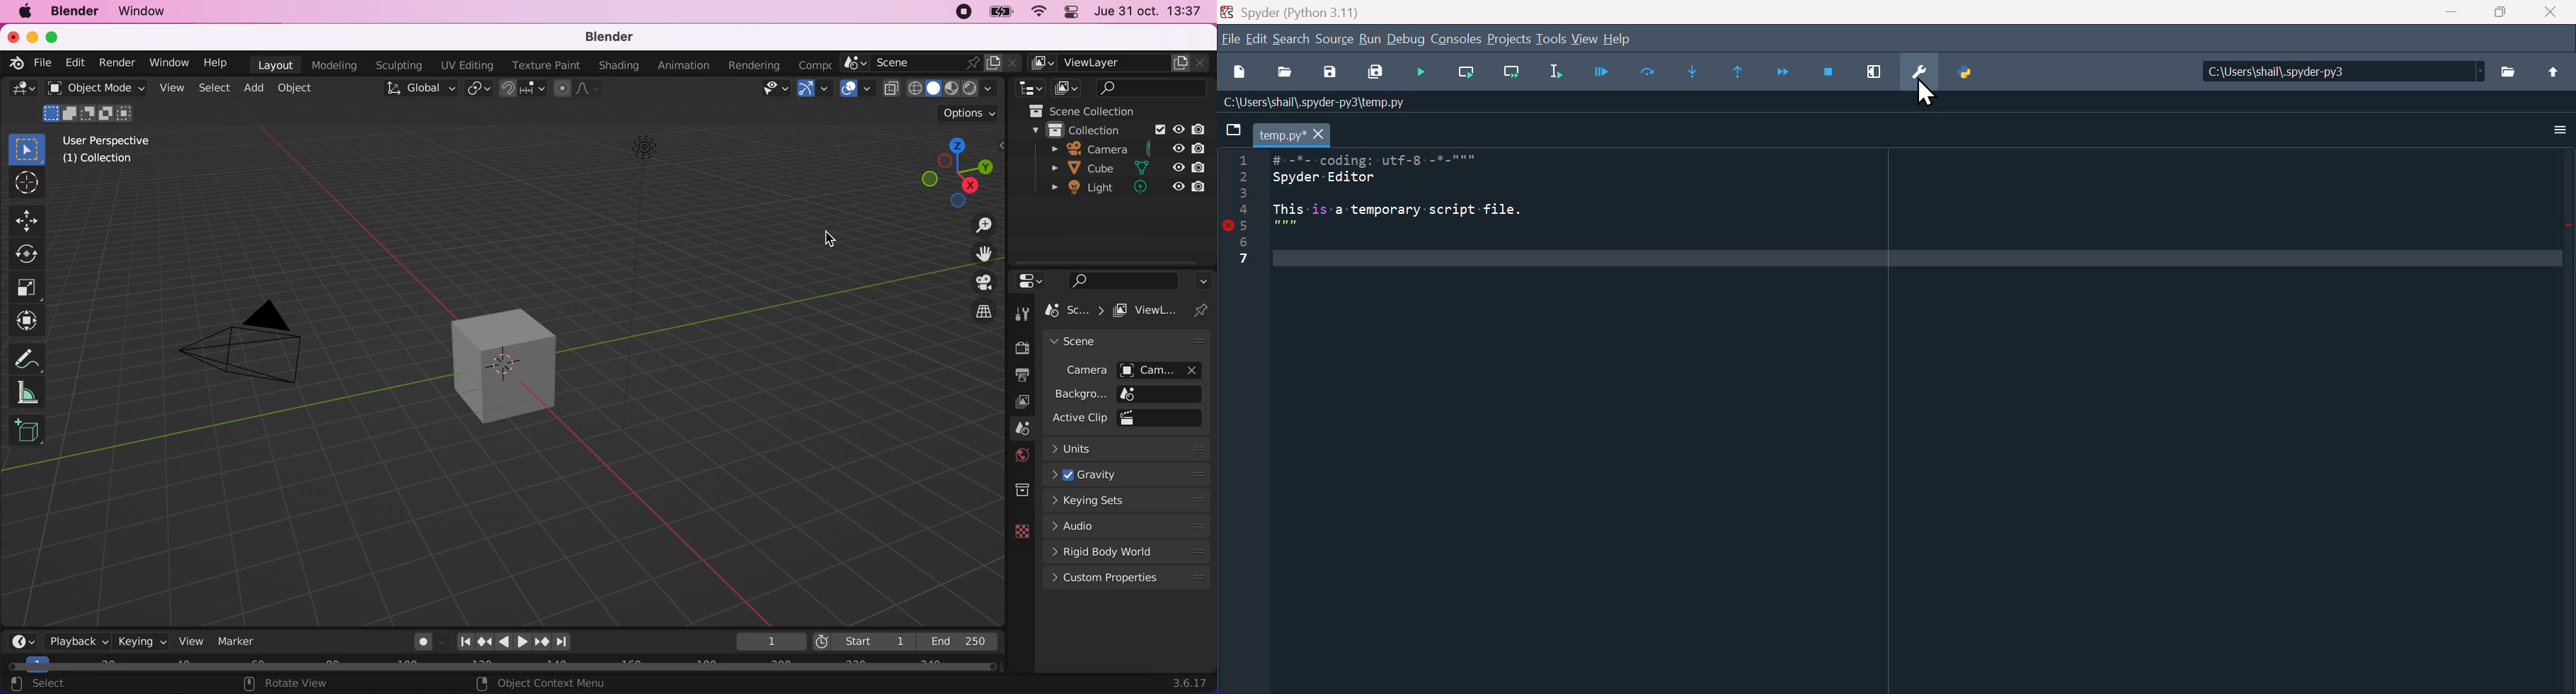 The height and width of the screenshot is (700, 2576). What do you see at coordinates (28, 288) in the screenshot?
I see `scale` at bounding box center [28, 288].